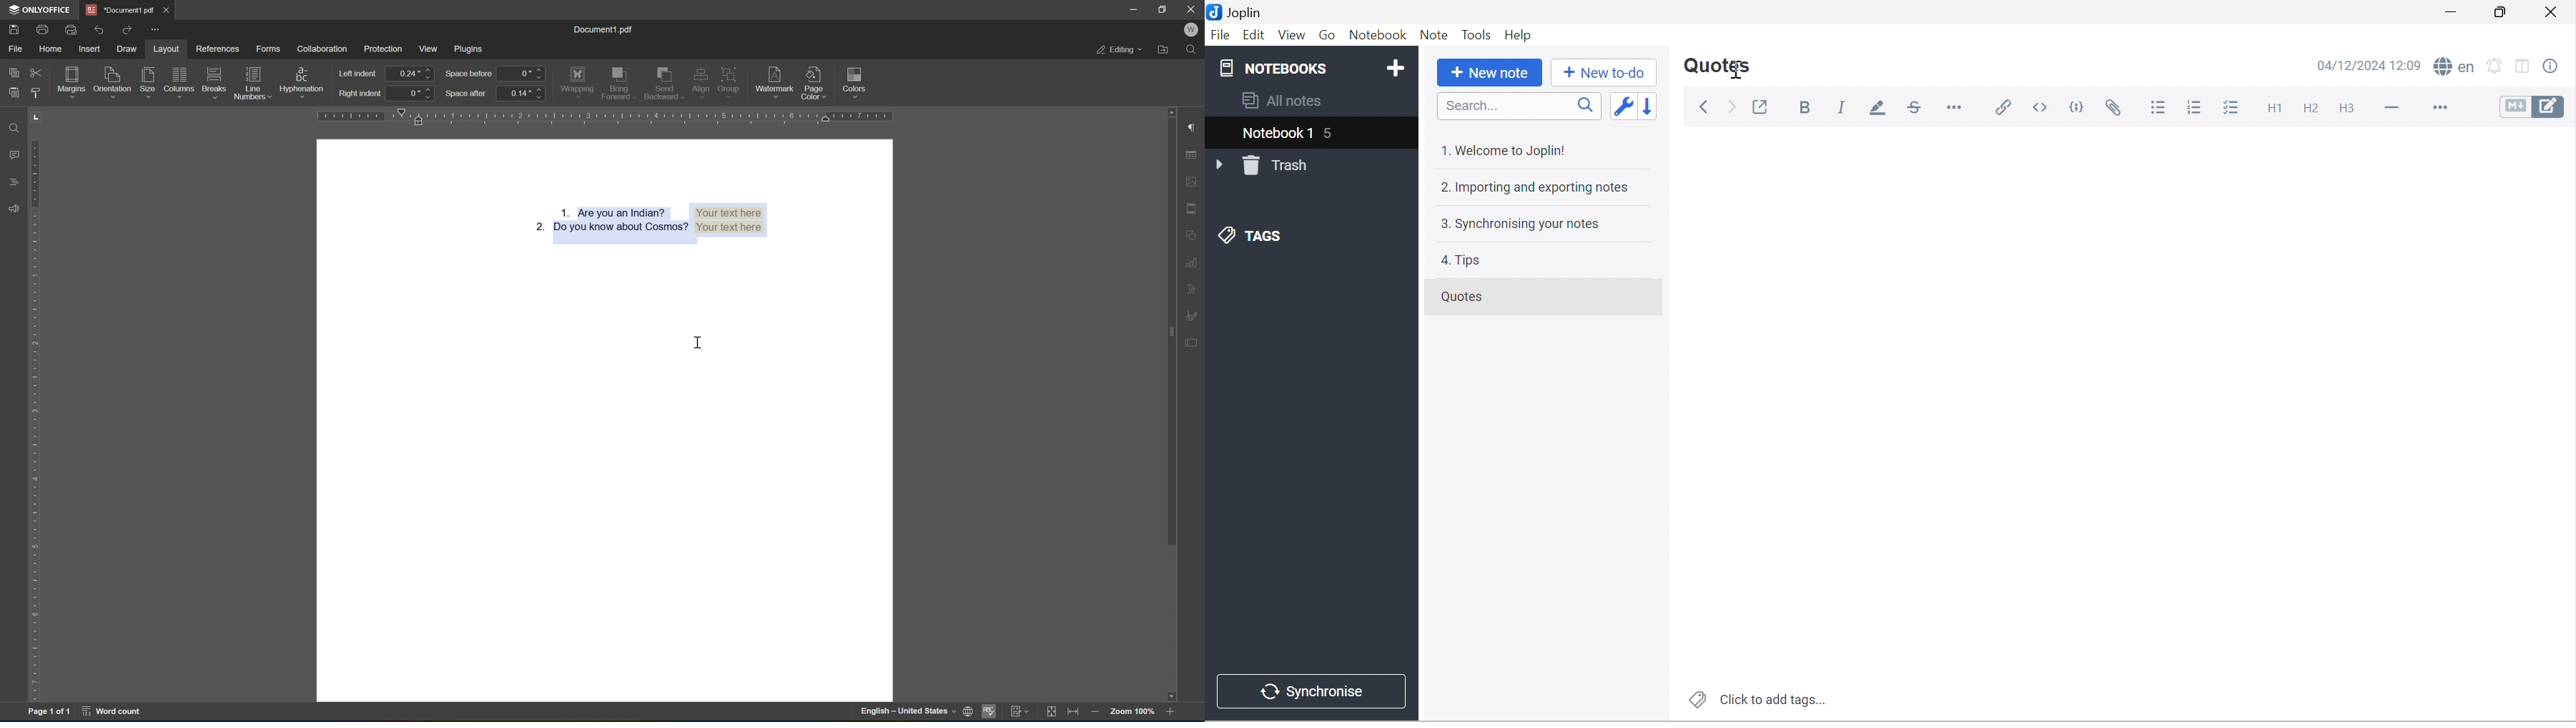 The image size is (2576, 728). I want to click on print, so click(42, 29).